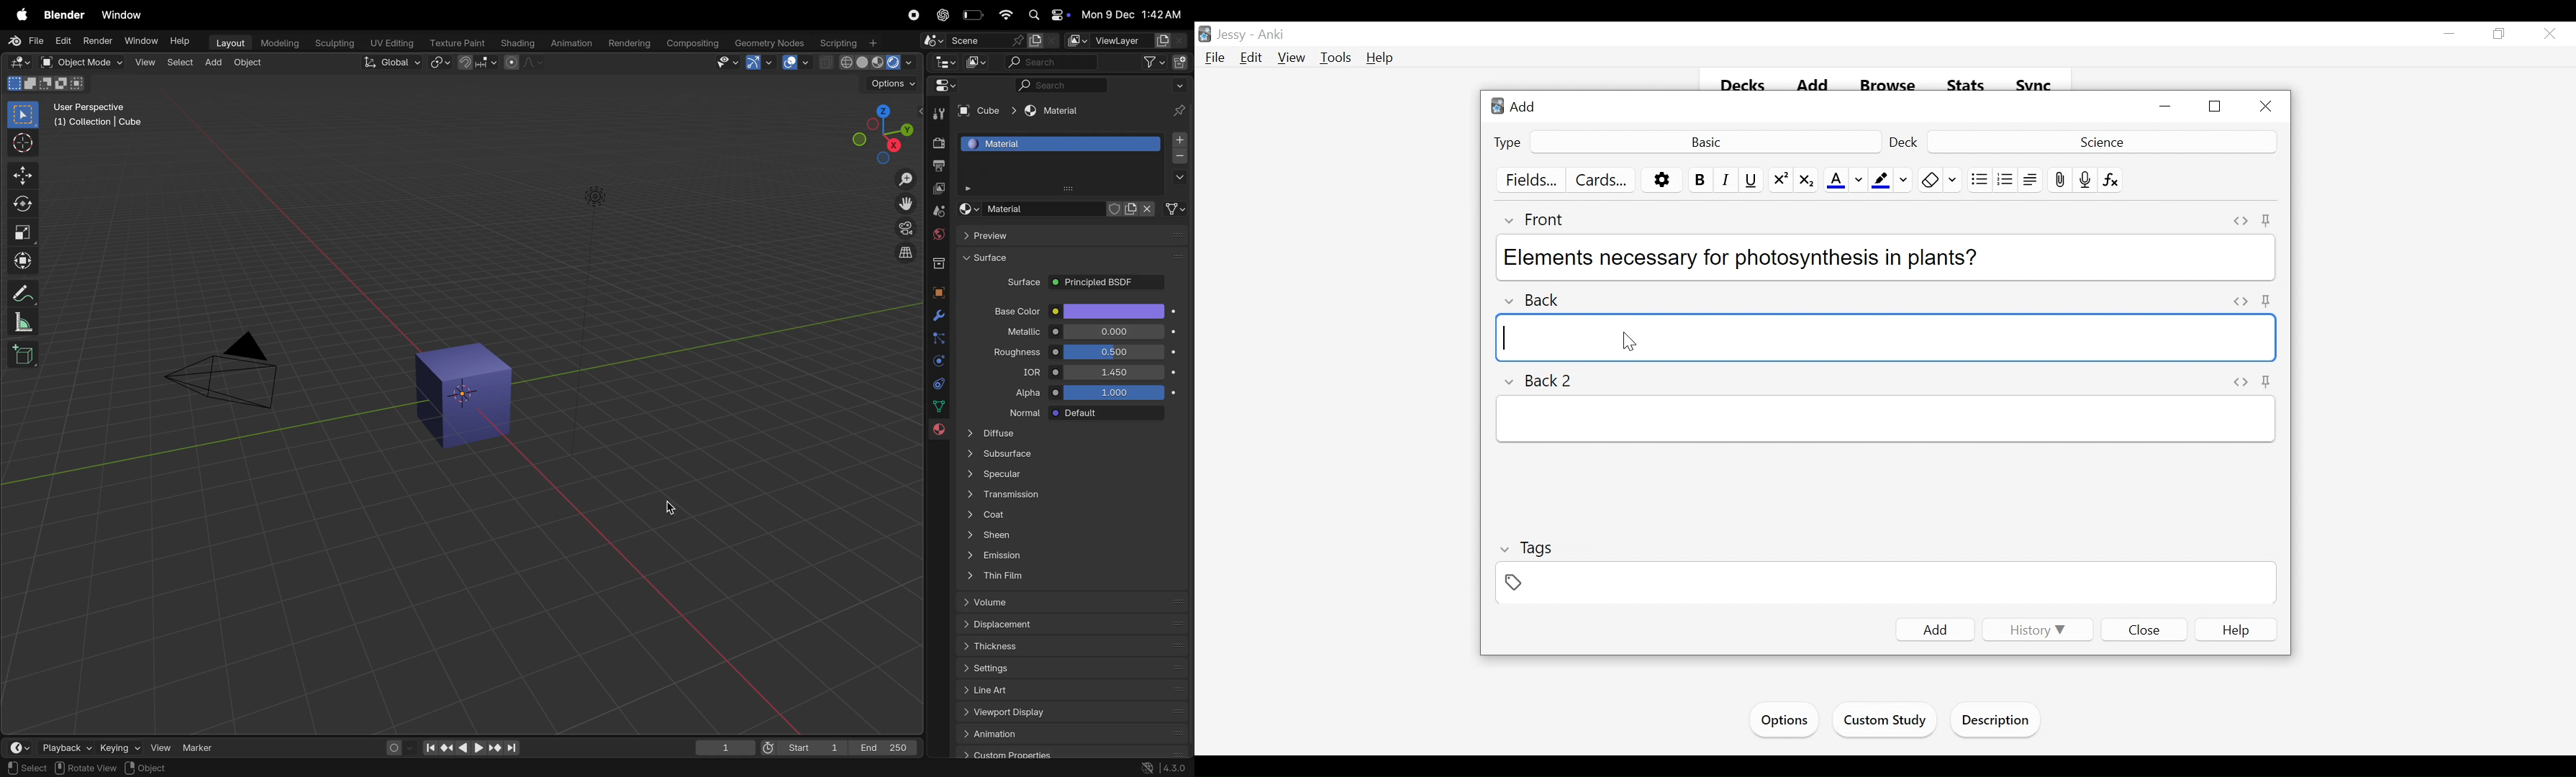 This screenshot has width=2576, height=784. Describe the element at coordinates (1886, 722) in the screenshot. I see `Custom Study` at that location.